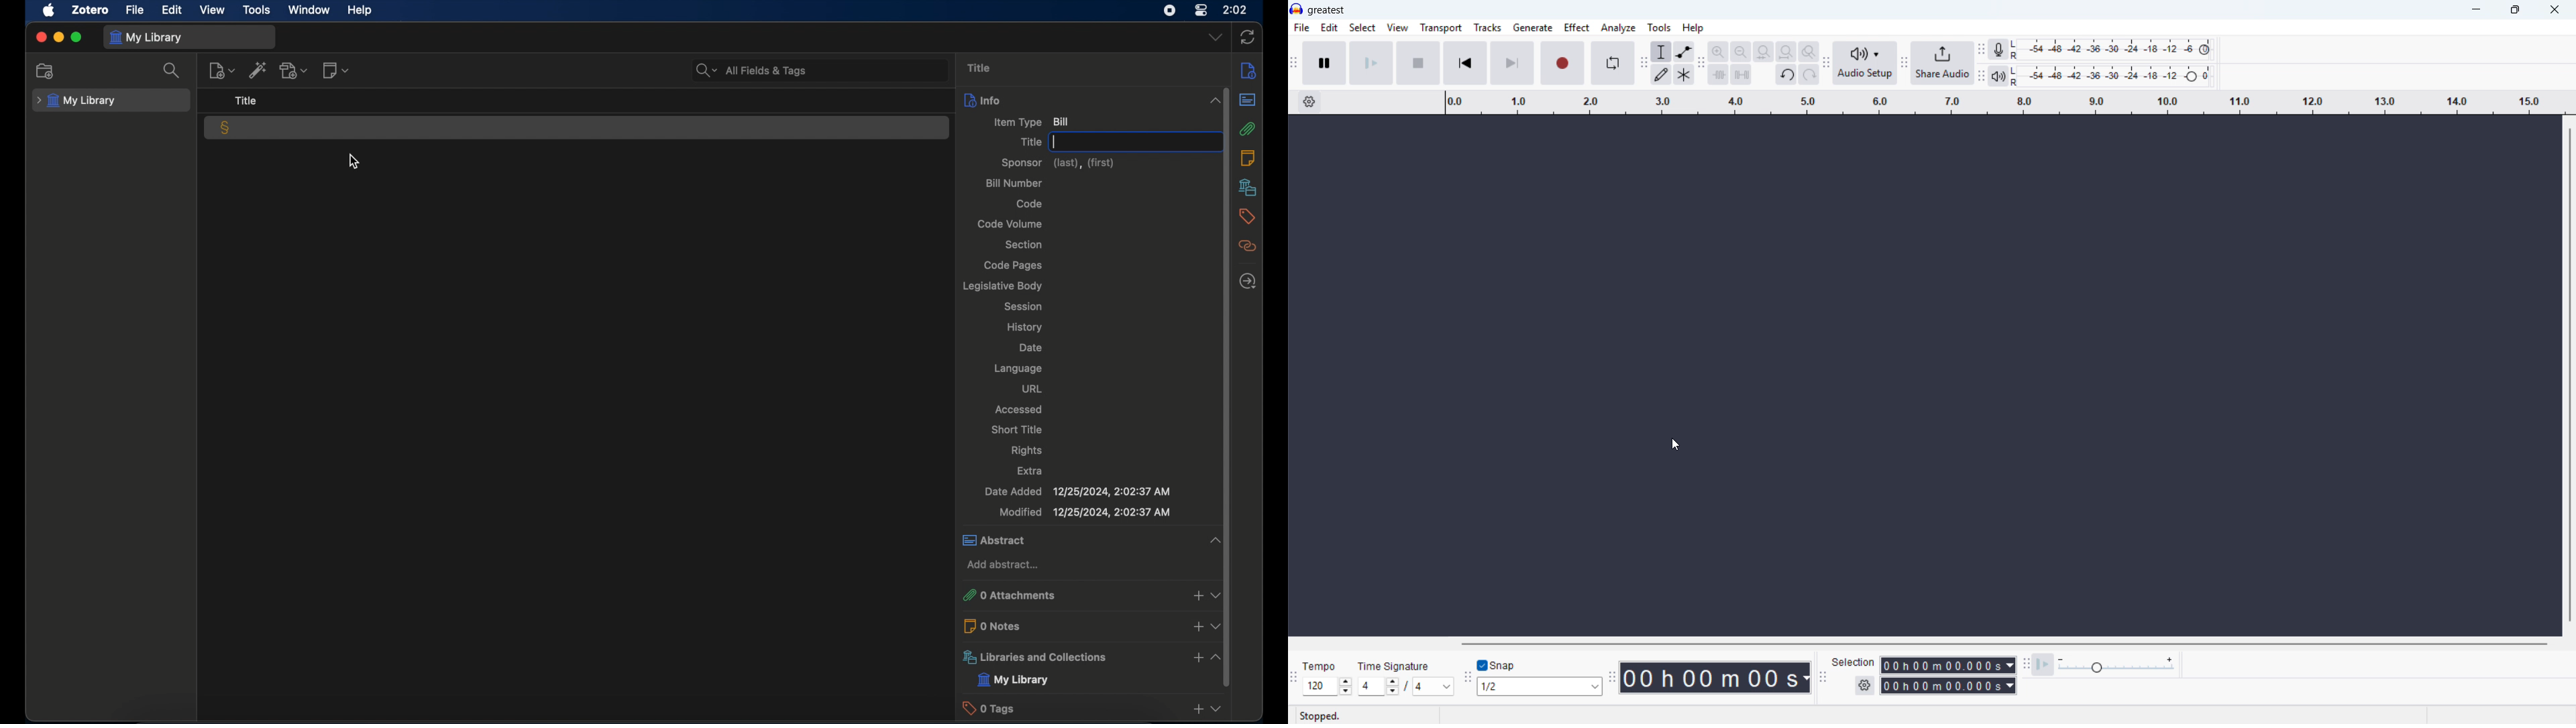  Describe the element at coordinates (257, 70) in the screenshot. I see `add item by identifier` at that location.